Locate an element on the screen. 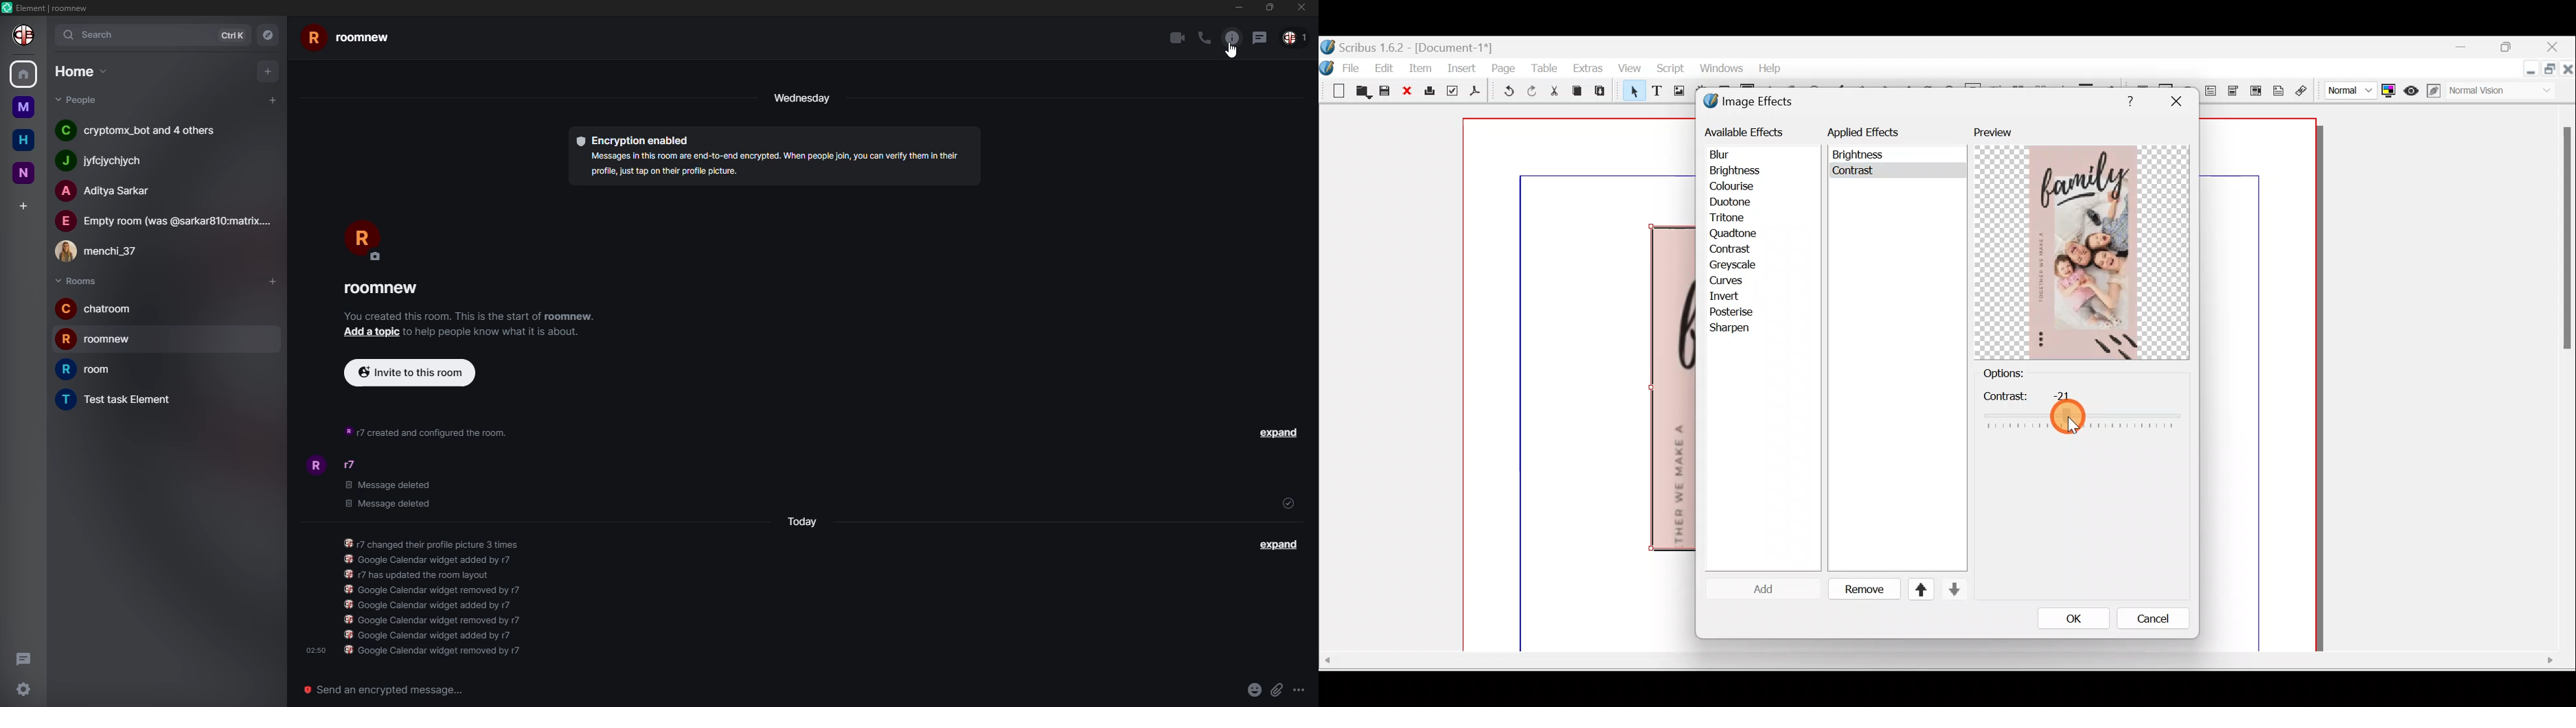  expand is located at coordinates (1278, 433).